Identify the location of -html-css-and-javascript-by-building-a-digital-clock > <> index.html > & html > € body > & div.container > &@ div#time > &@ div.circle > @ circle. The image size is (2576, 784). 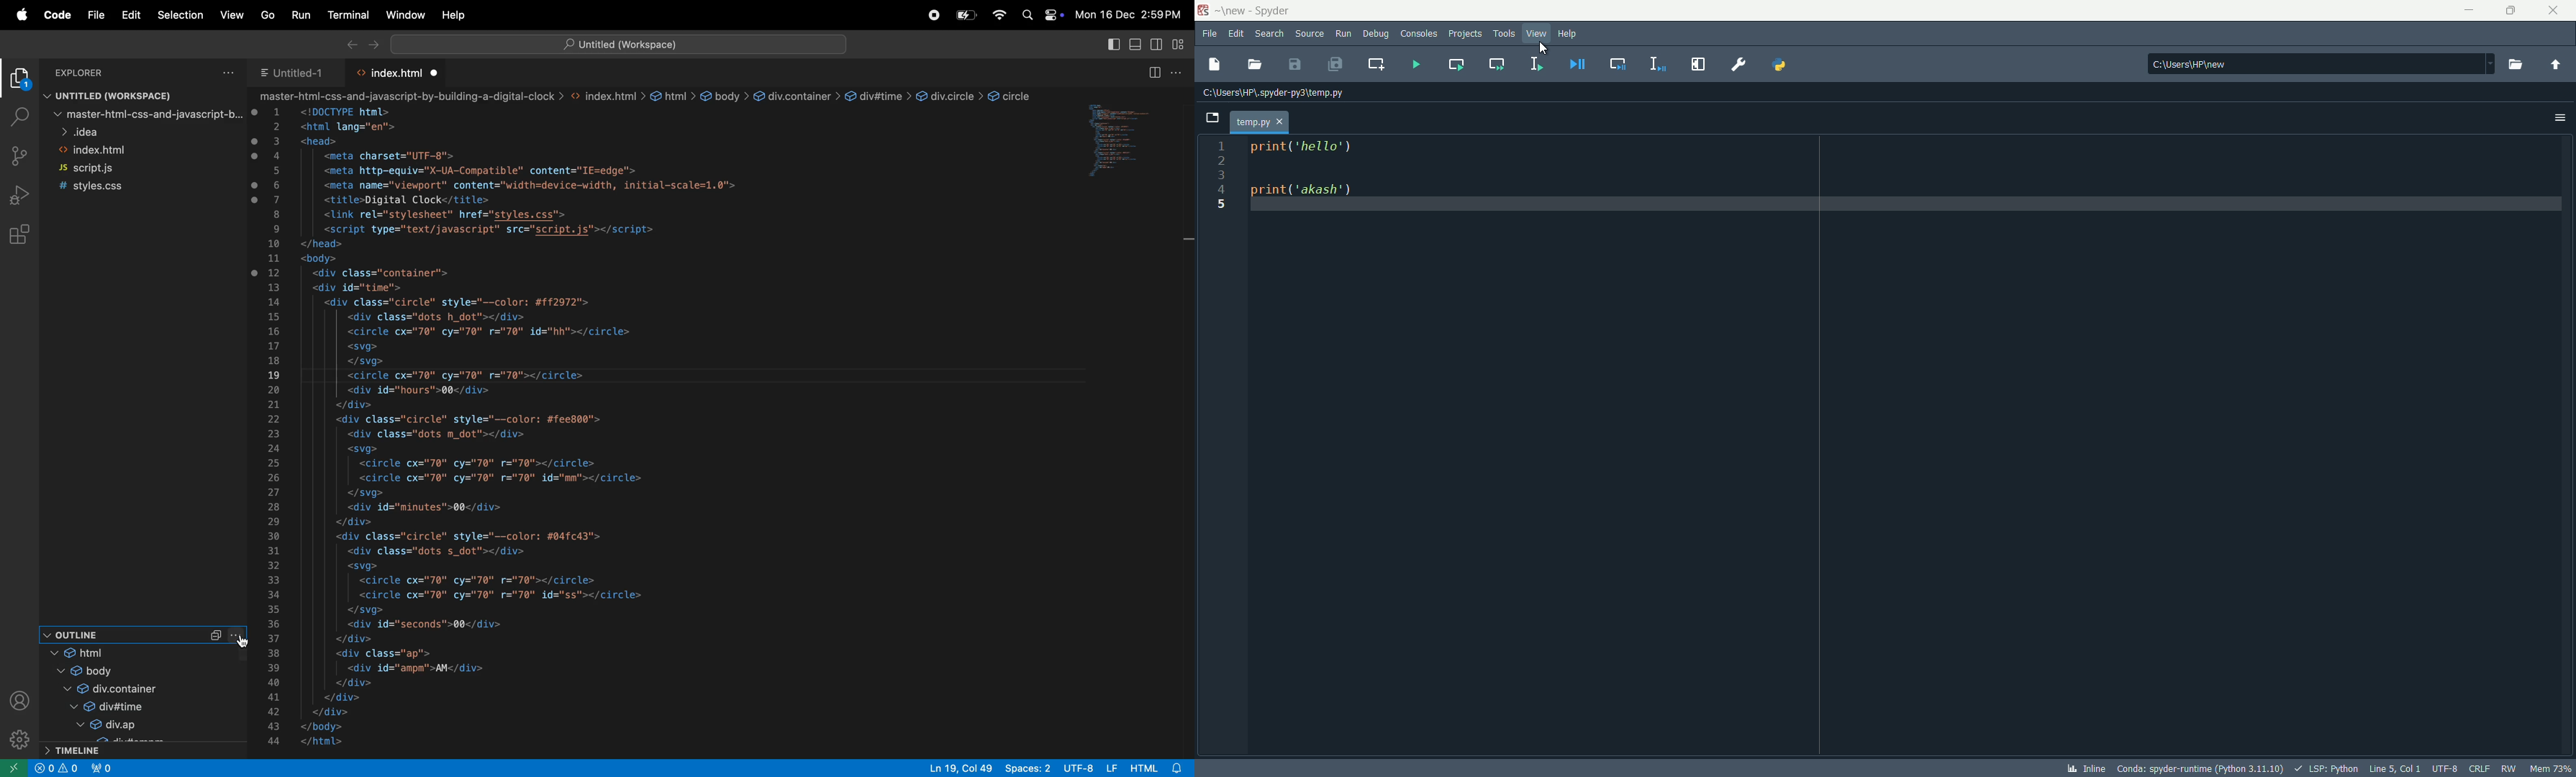
(650, 96).